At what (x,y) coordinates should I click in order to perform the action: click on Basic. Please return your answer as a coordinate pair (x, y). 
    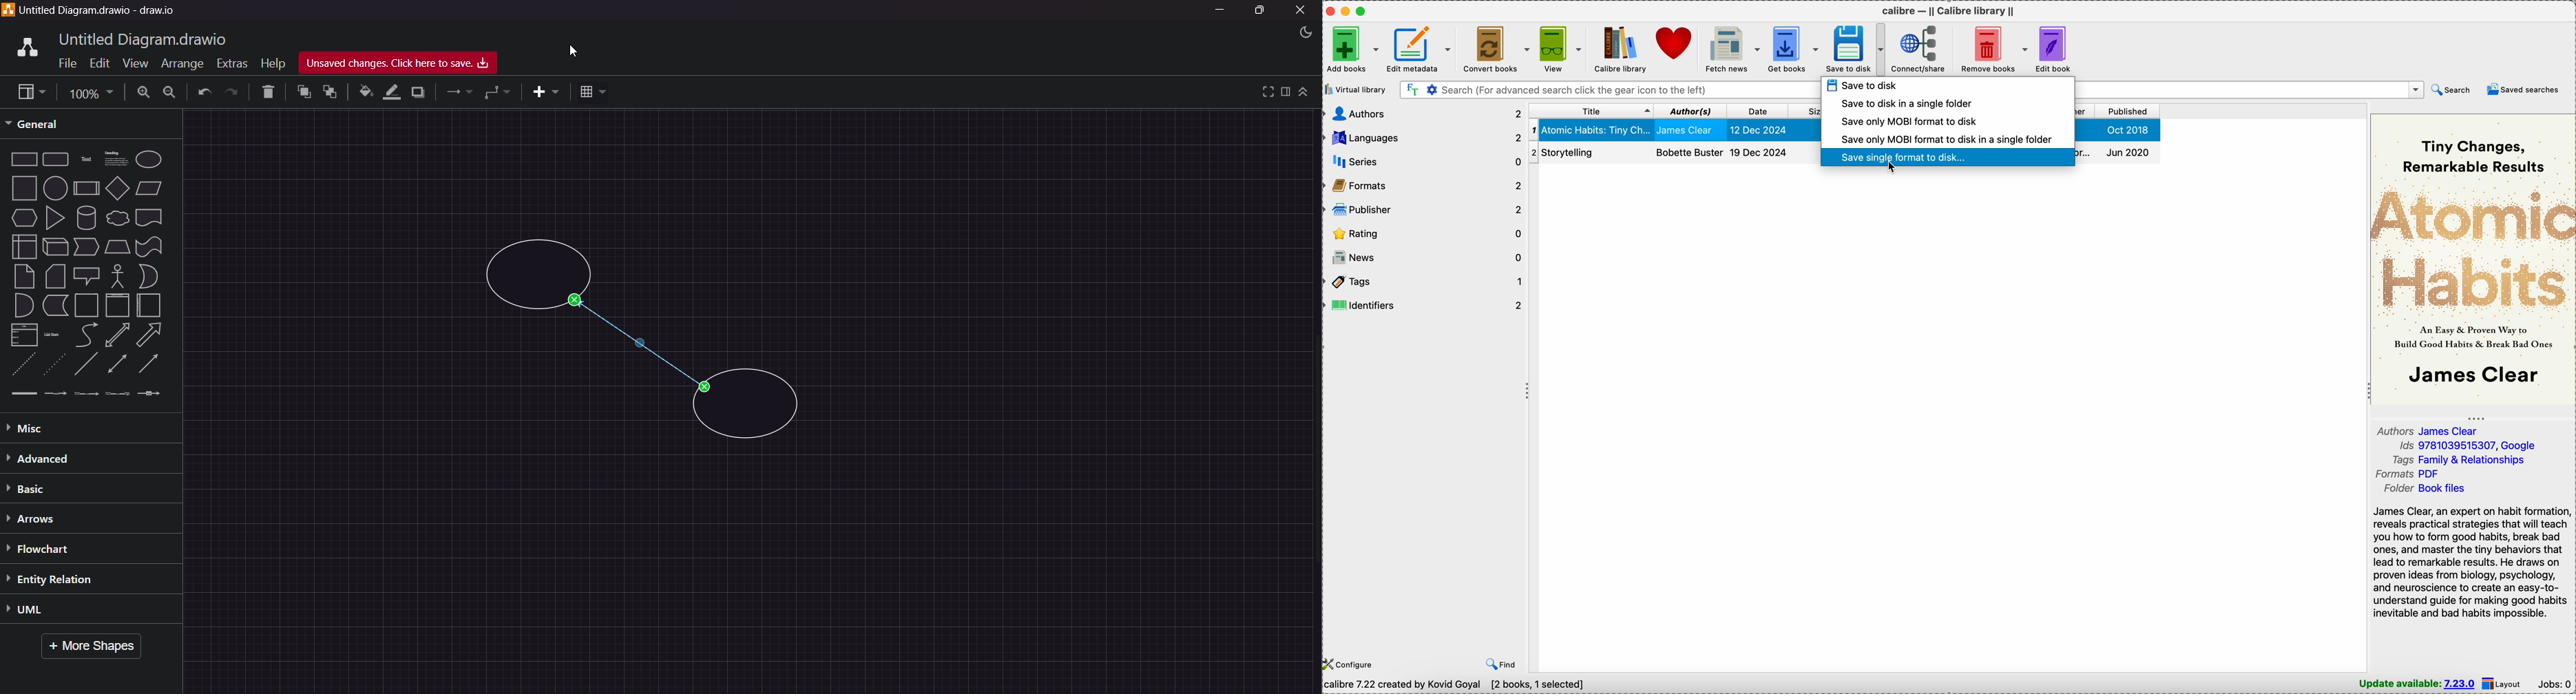
    Looking at the image, I should click on (37, 489).